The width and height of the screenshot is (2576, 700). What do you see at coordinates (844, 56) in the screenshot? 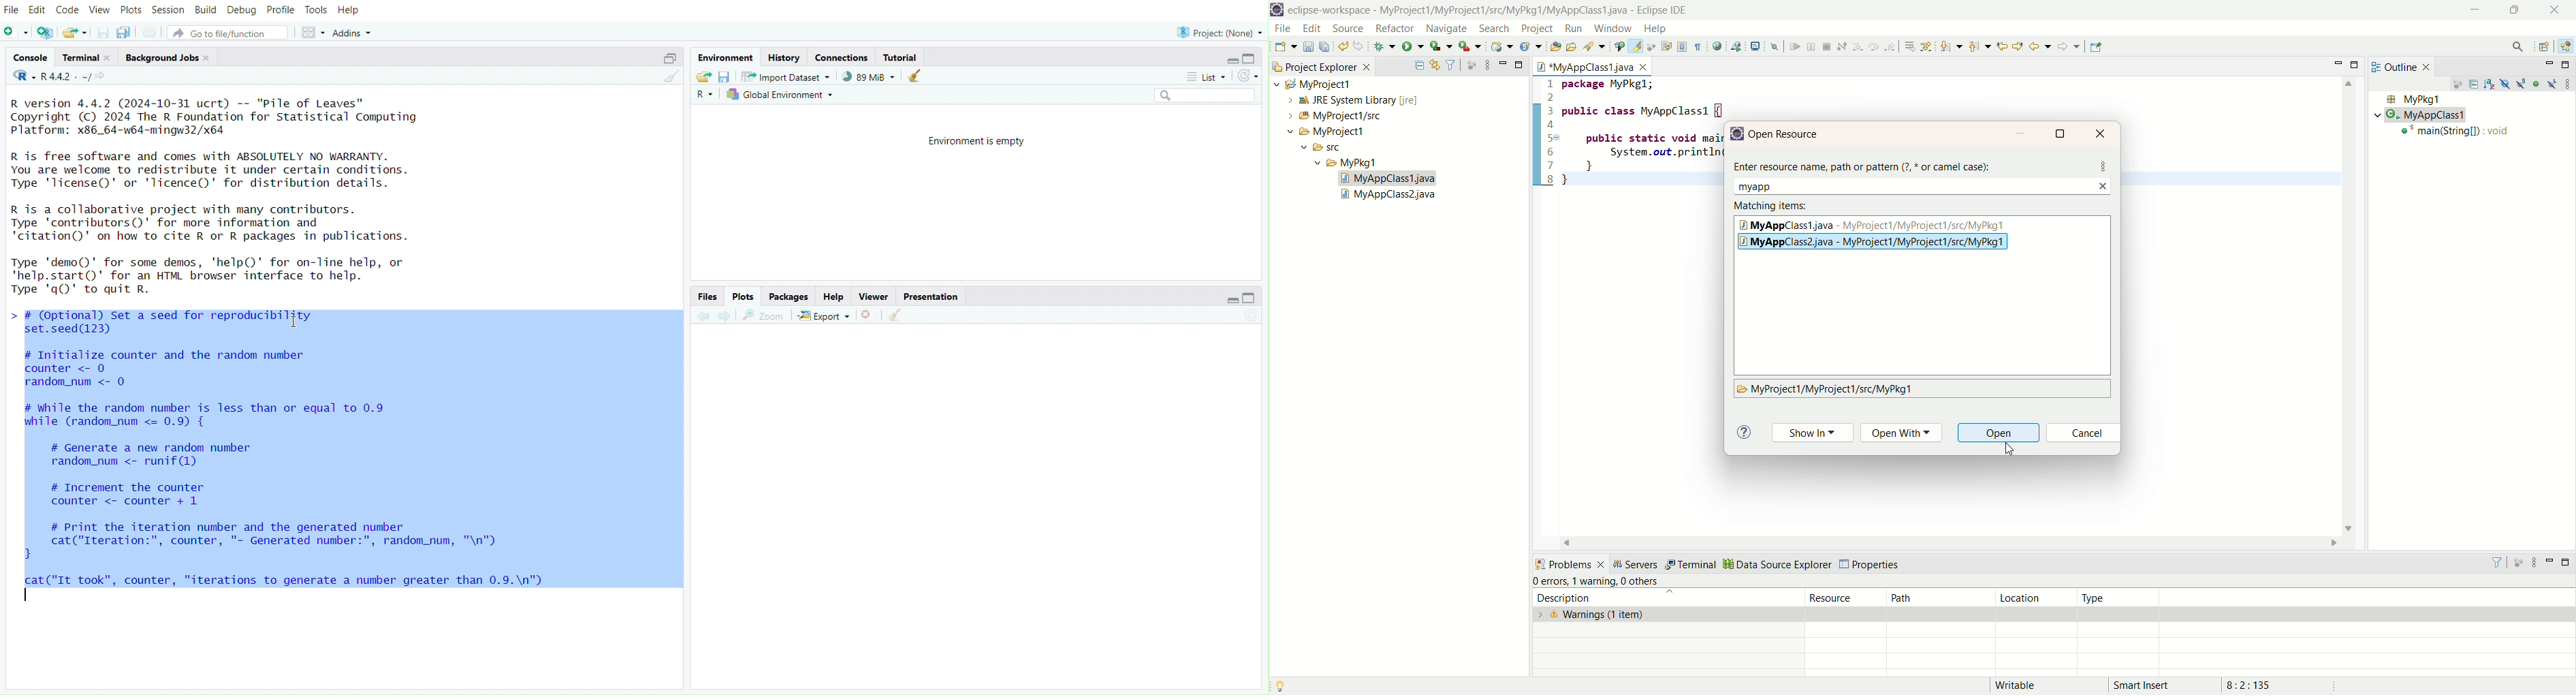
I see `Connections` at bounding box center [844, 56].